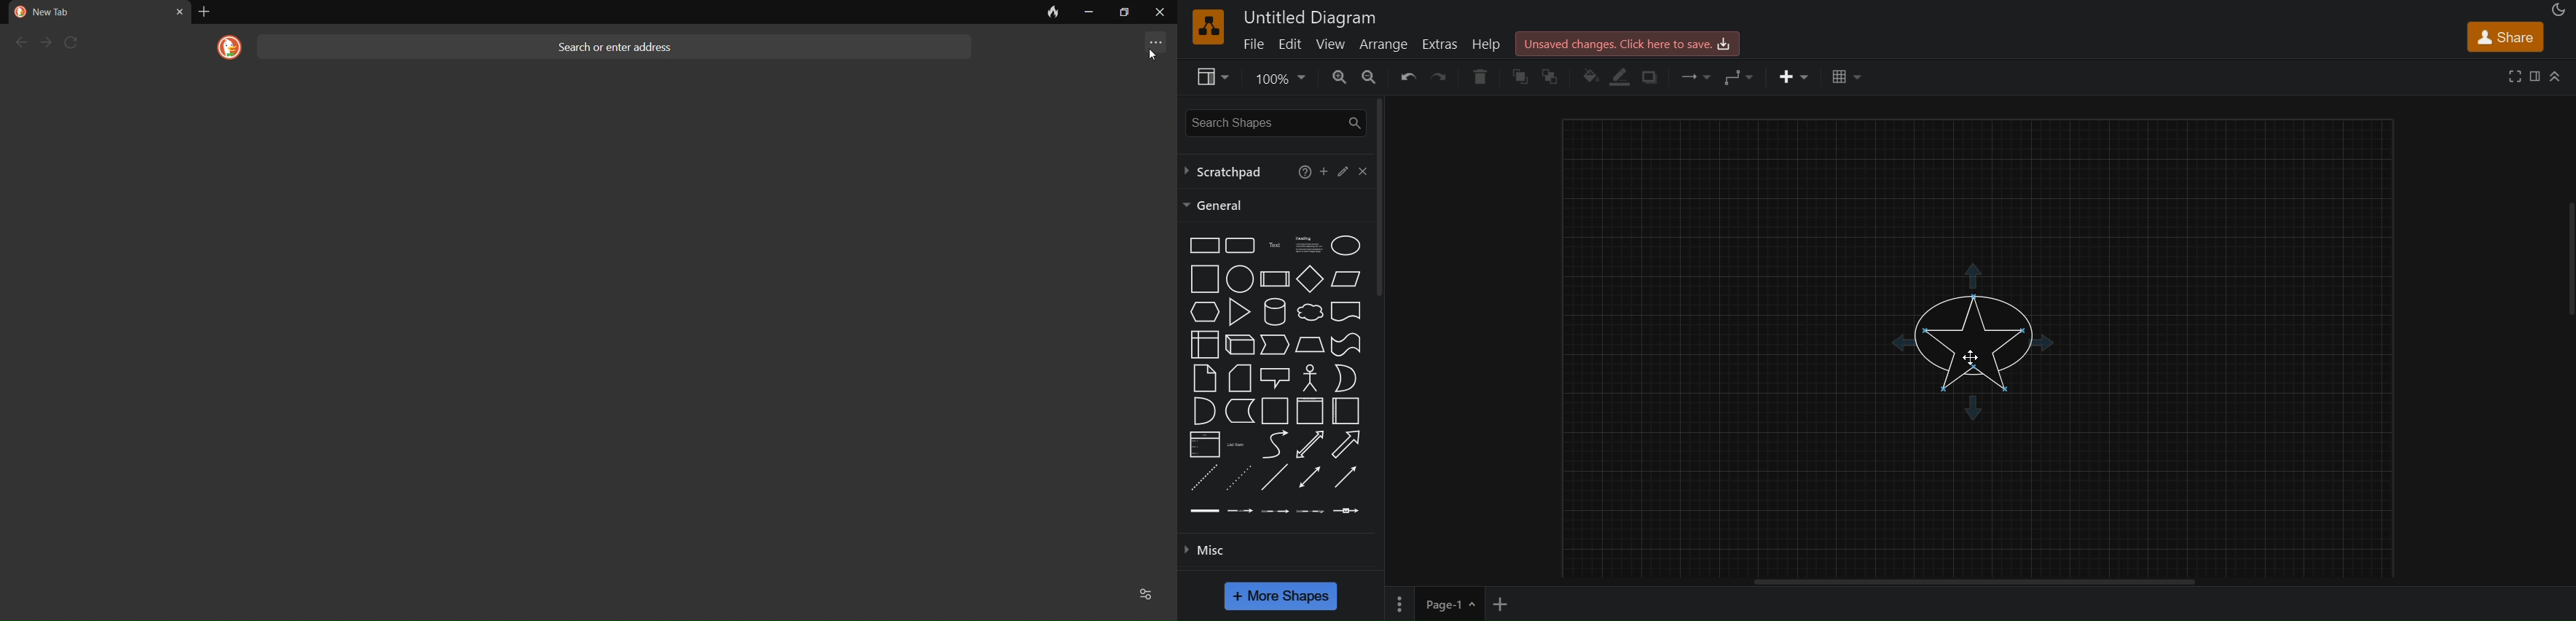 Image resolution: width=2576 pixels, height=644 pixels. Describe the element at coordinates (1508, 604) in the screenshot. I see `add new page` at that location.